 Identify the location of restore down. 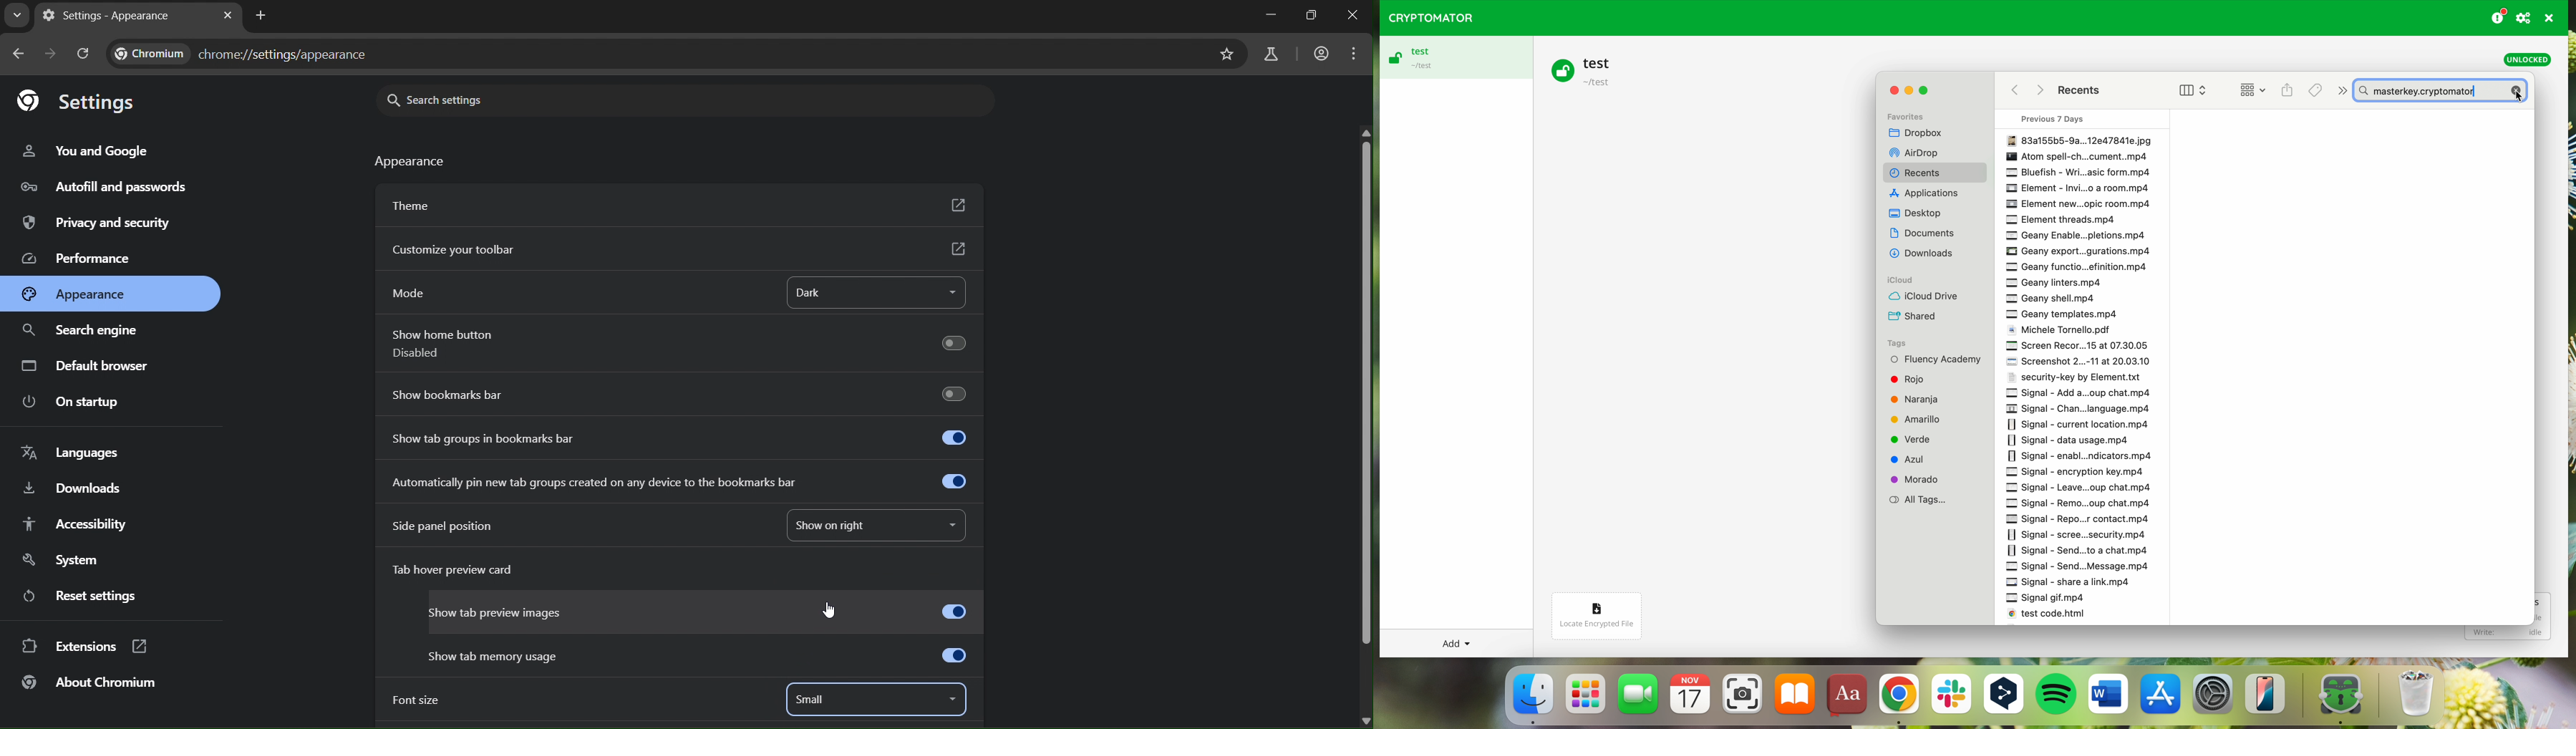
(1309, 16).